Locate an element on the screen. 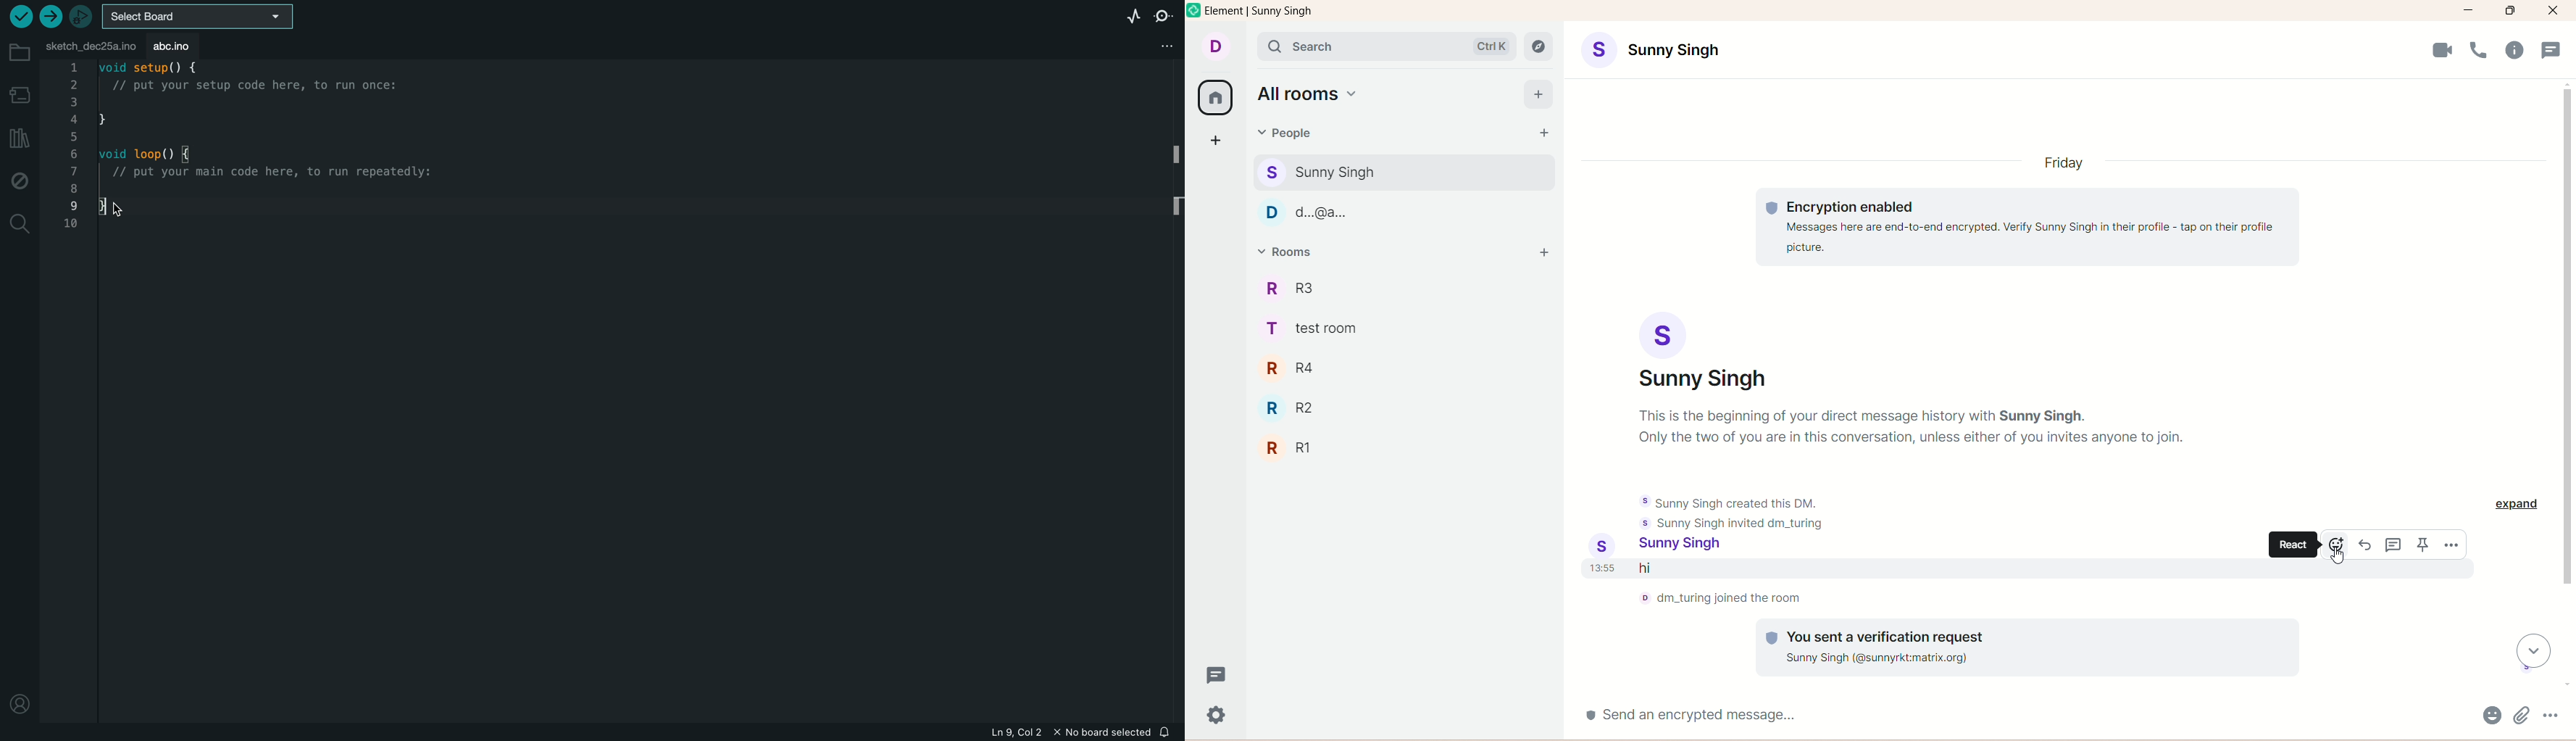 The height and width of the screenshot is (756, 2576). options is located at coordinates (2451, 545).